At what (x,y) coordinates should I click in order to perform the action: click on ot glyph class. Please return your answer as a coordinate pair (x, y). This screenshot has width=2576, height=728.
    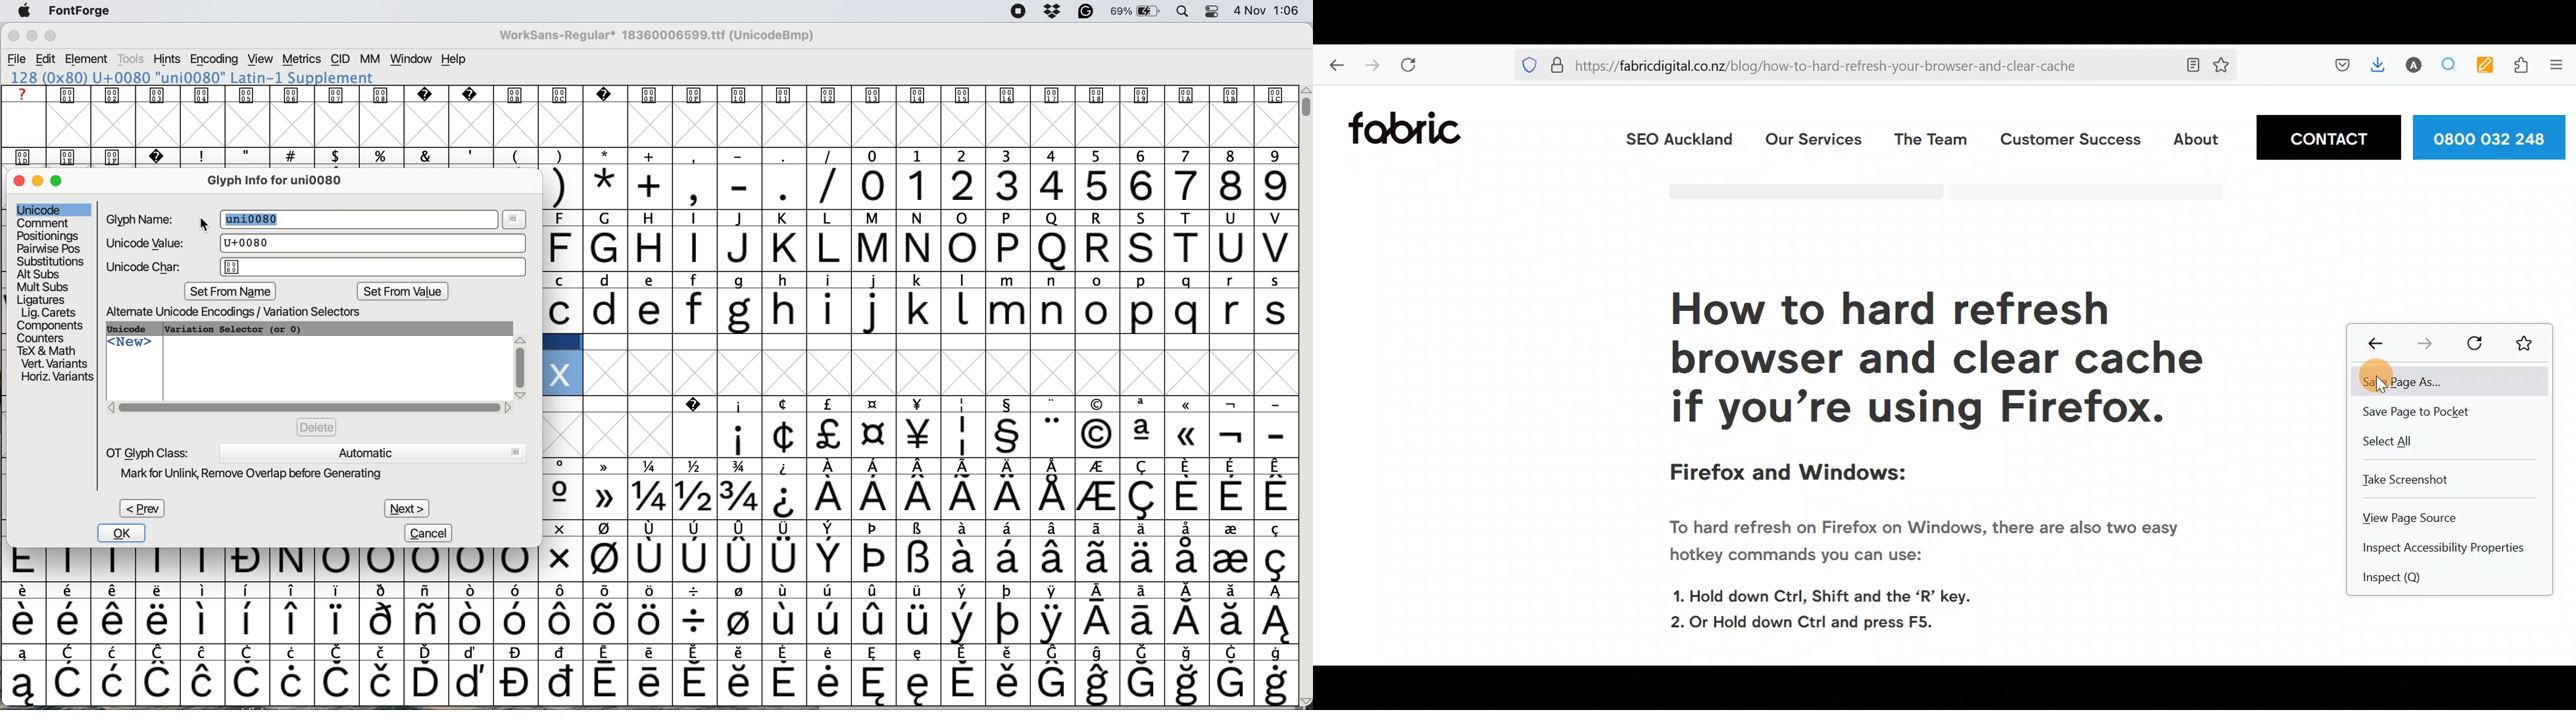
    Looking at the image, I should click on (148, 452).